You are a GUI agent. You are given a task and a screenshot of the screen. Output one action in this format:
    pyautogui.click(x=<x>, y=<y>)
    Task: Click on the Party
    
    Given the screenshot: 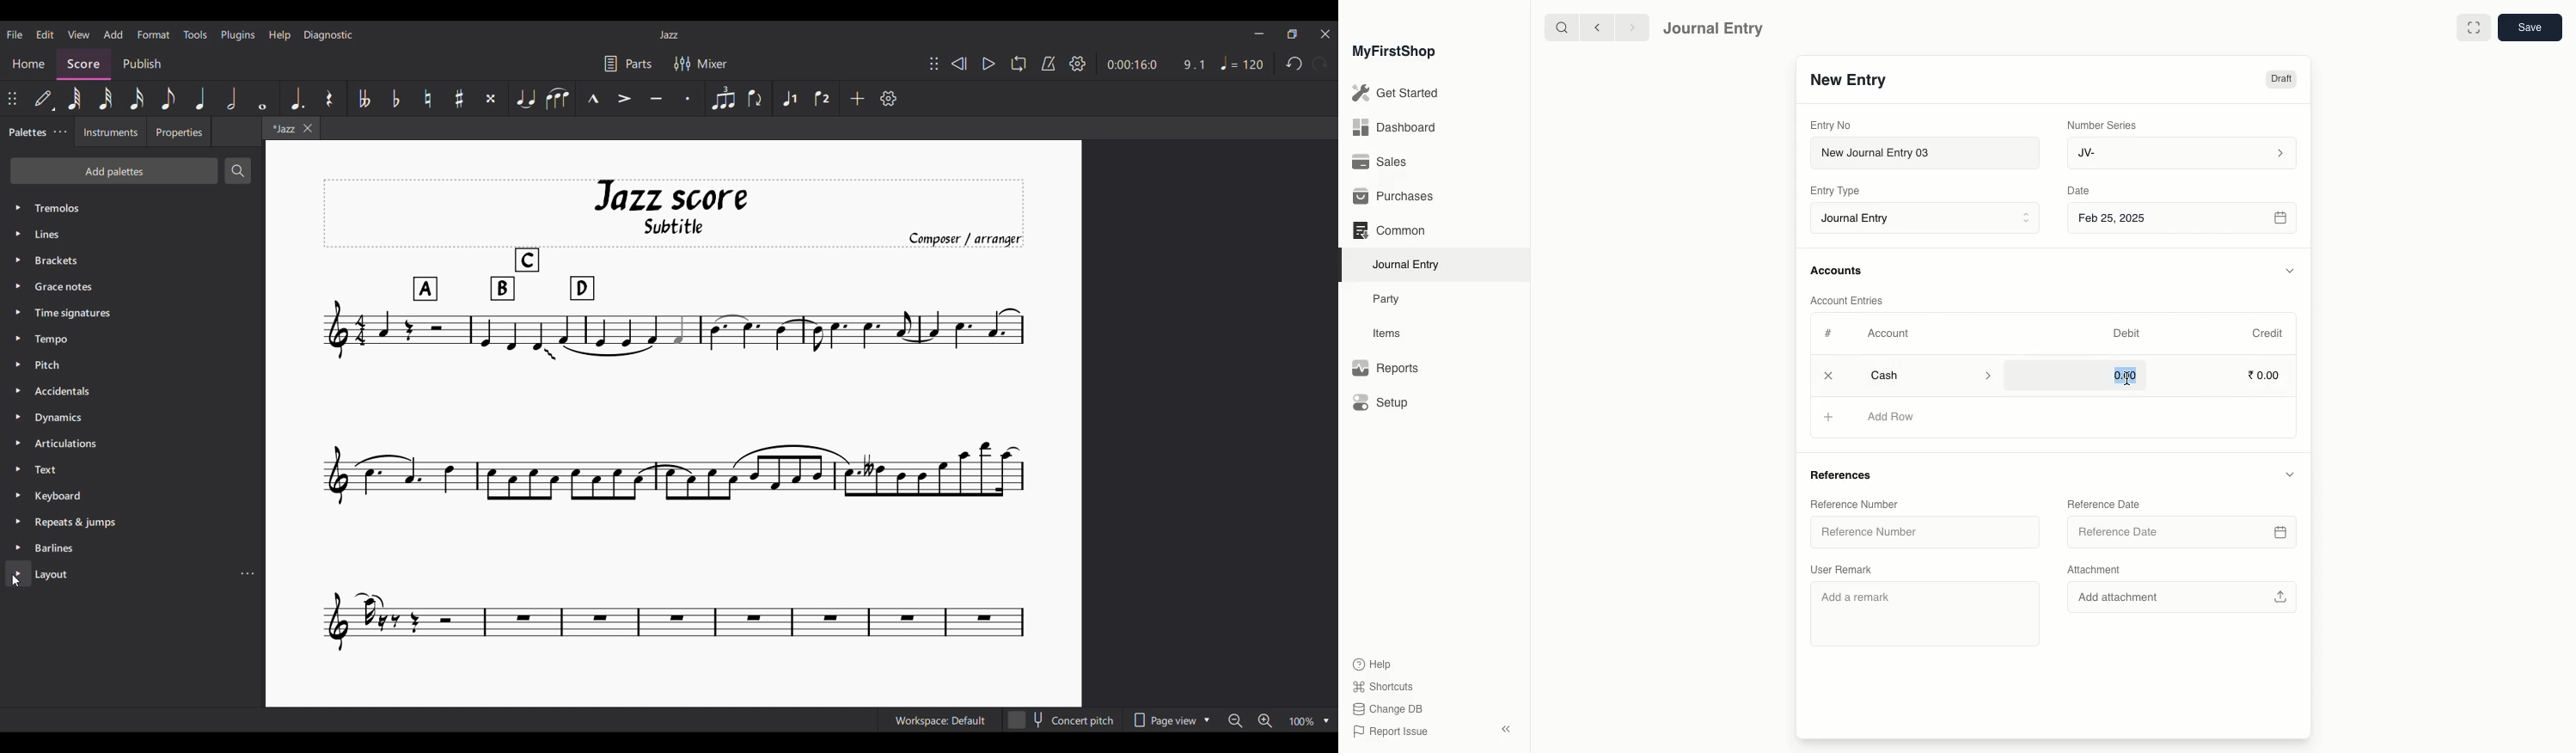 What is the action you would take?
    pyautogui.click(x=1387, y=298)
    